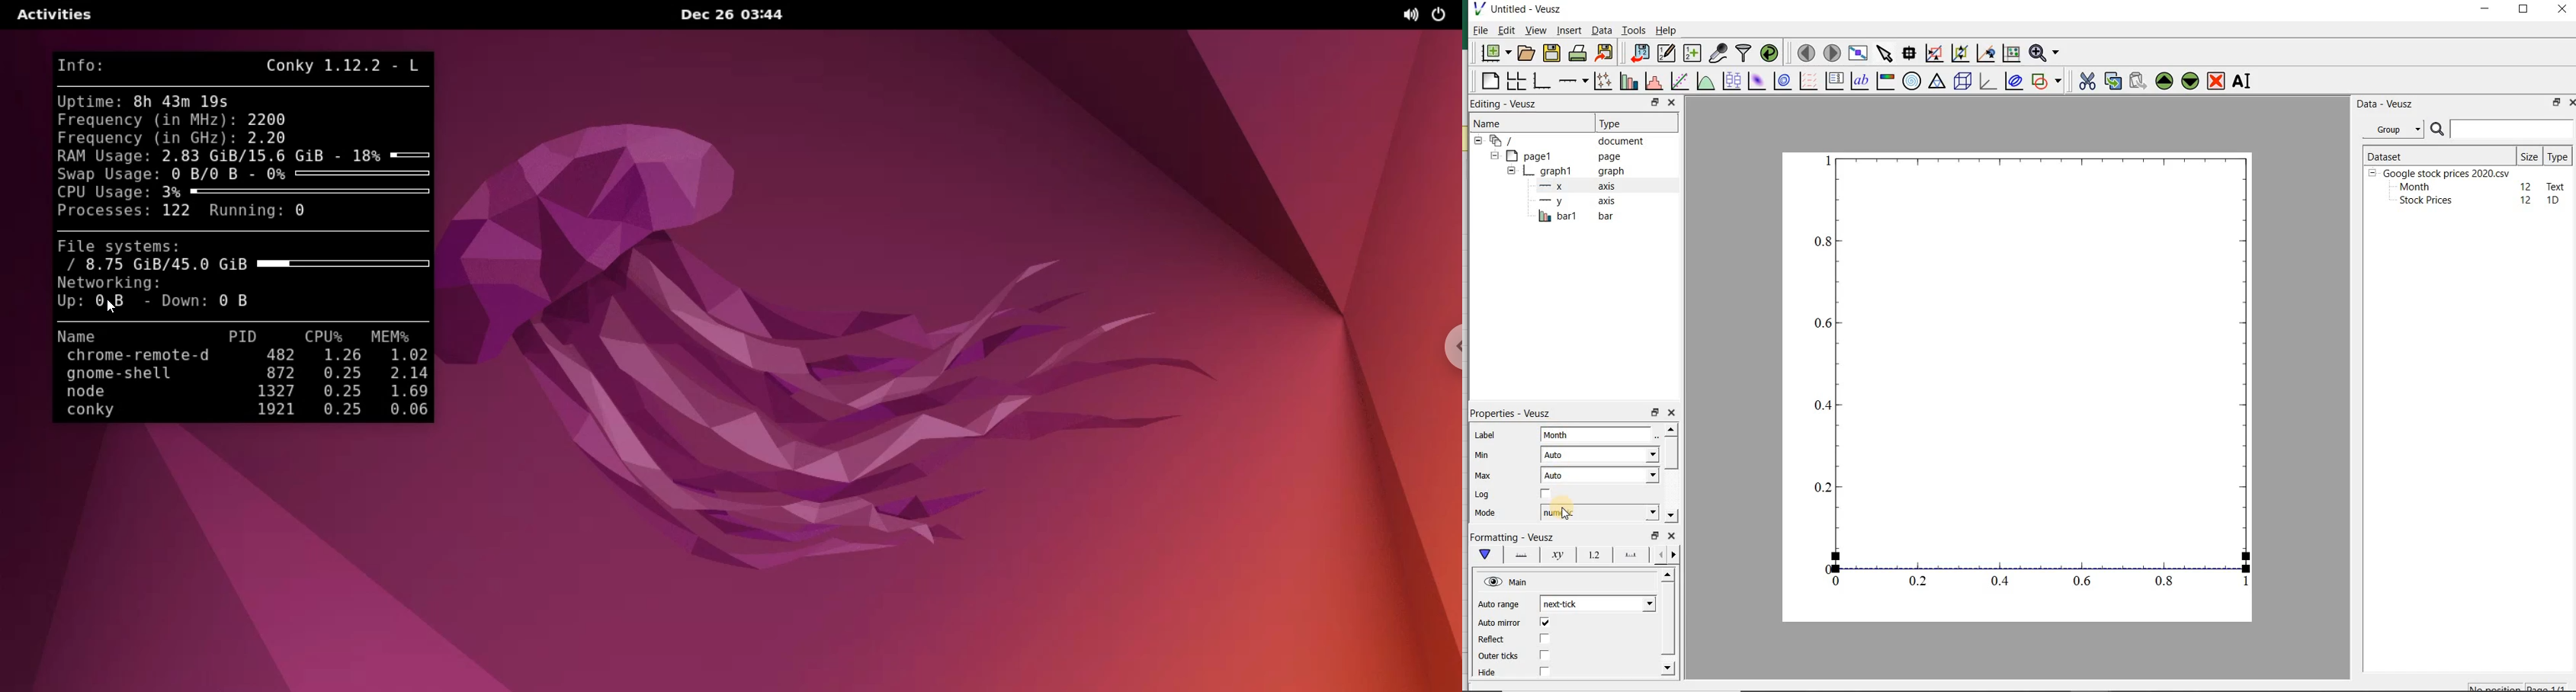  I want to click on Size, so click(2530, 155).